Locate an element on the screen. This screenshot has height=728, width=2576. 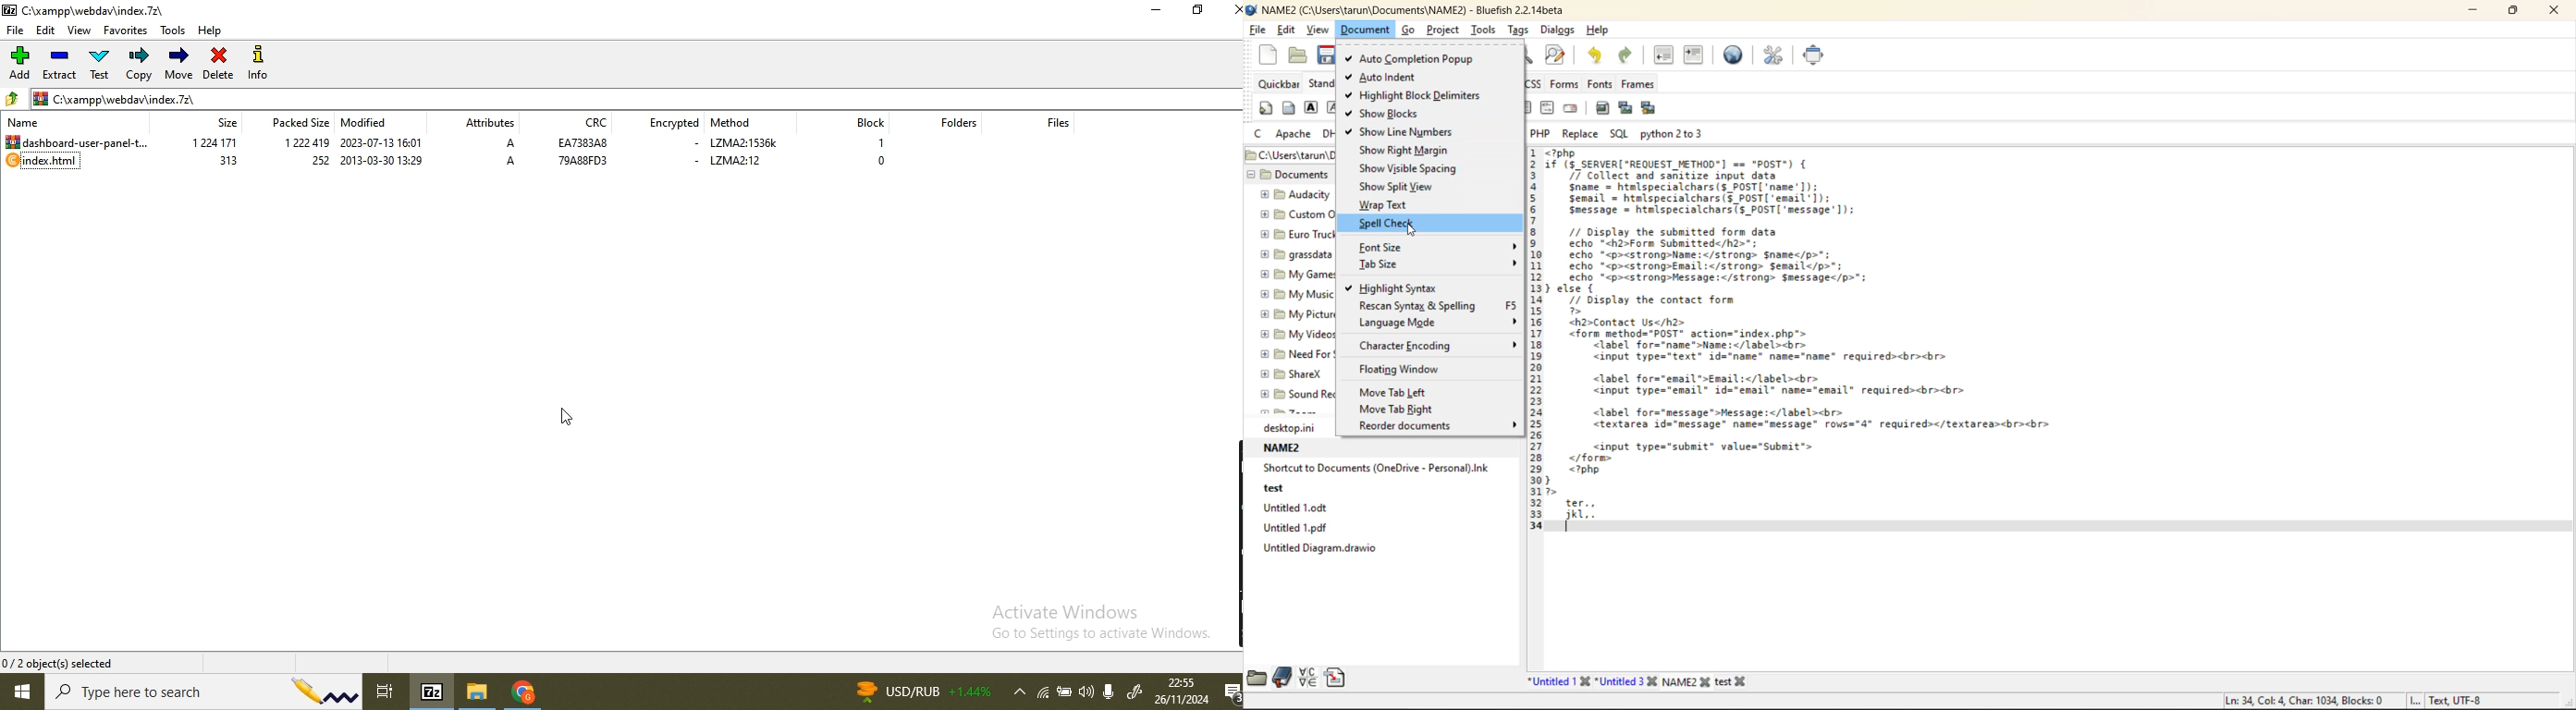
forms is located at coordinates (1563, 85).